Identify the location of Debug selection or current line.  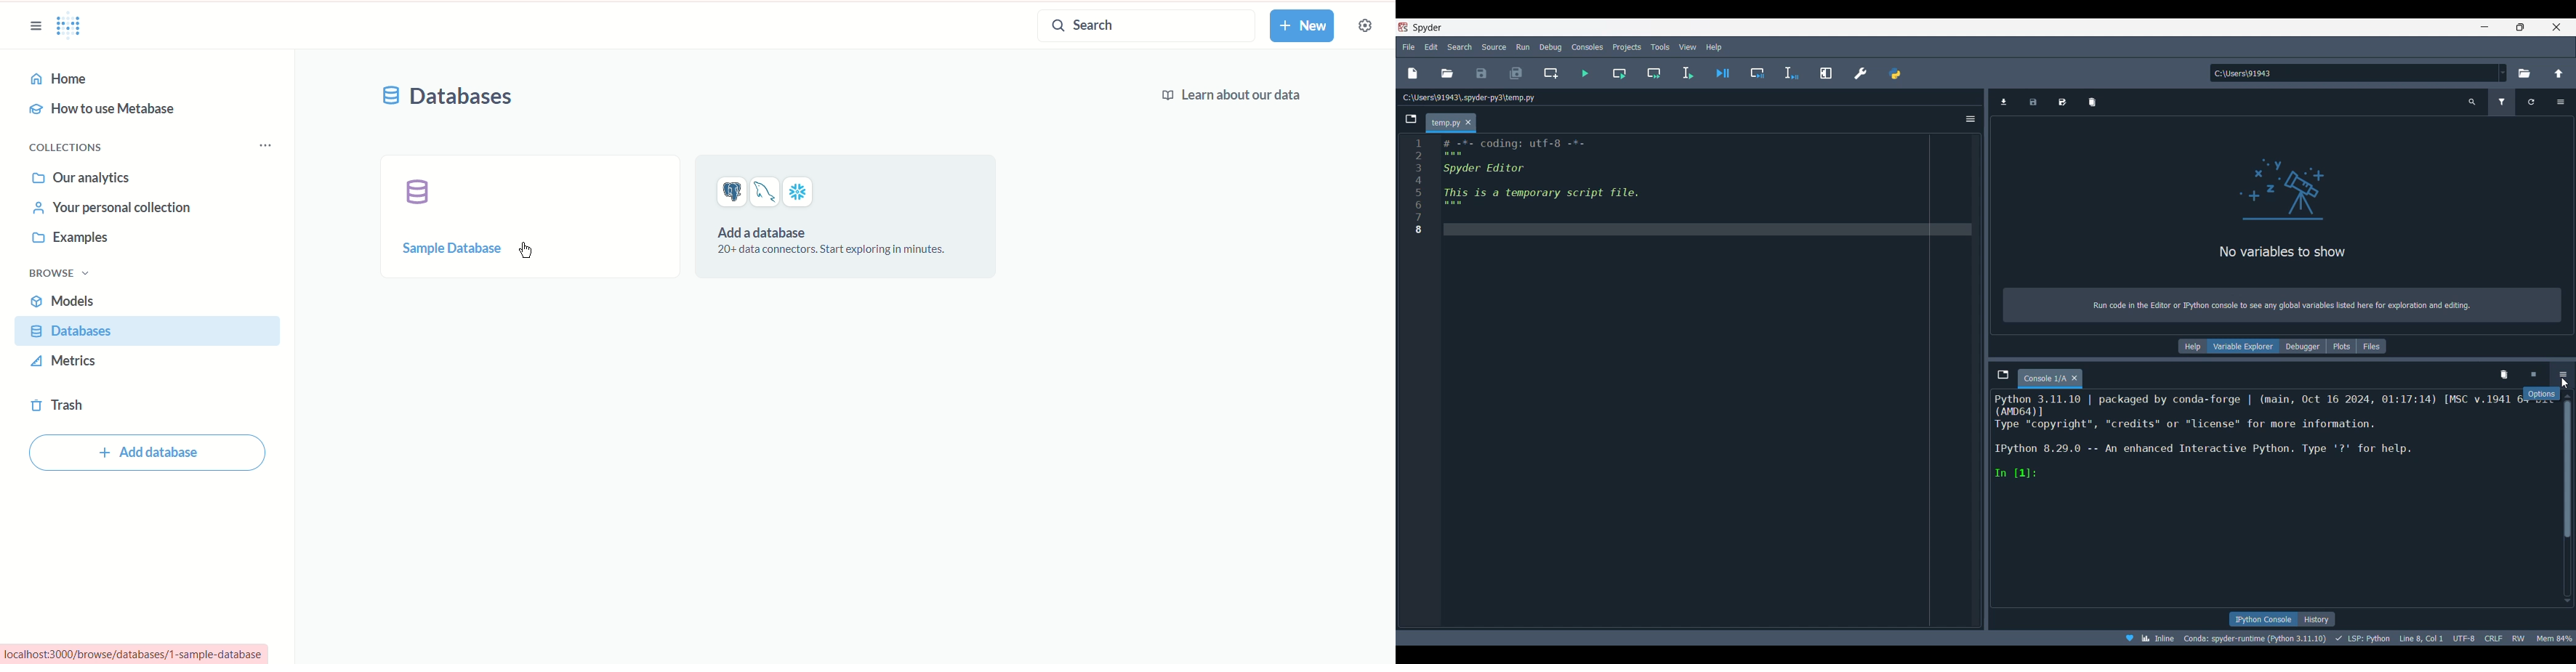
(1792, 73).